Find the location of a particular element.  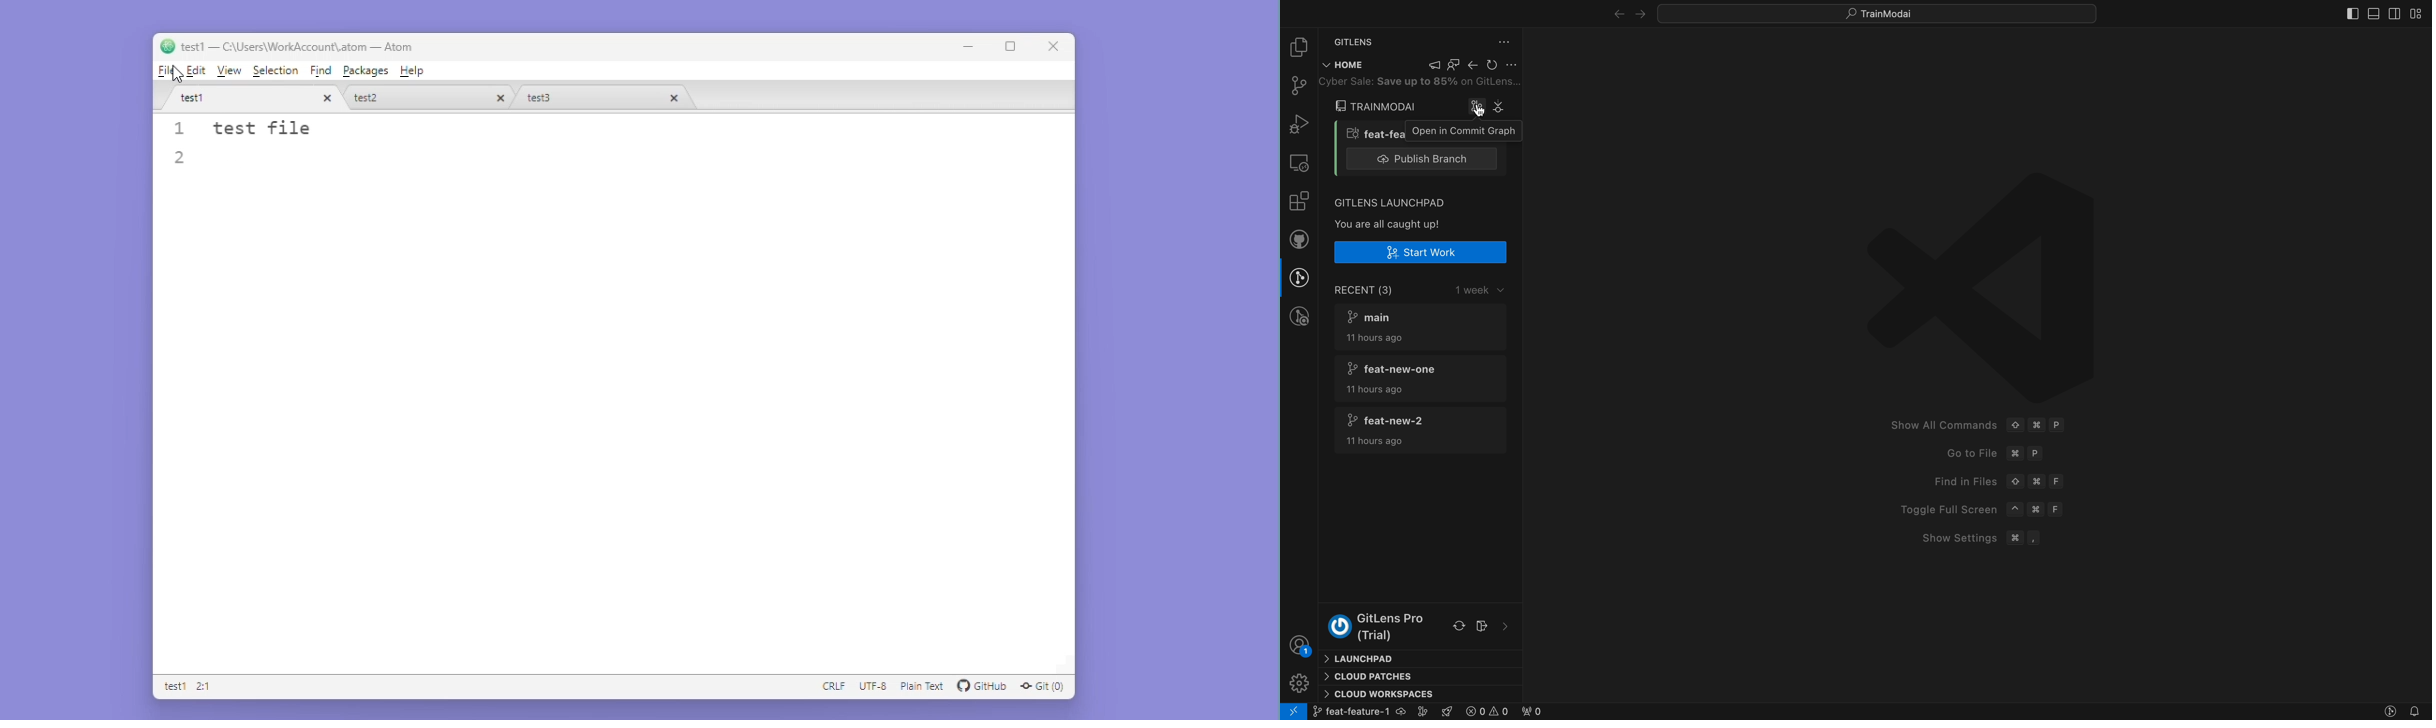

Toggle Full Screen ~ #8 F is located at coordinates (1980, 508).